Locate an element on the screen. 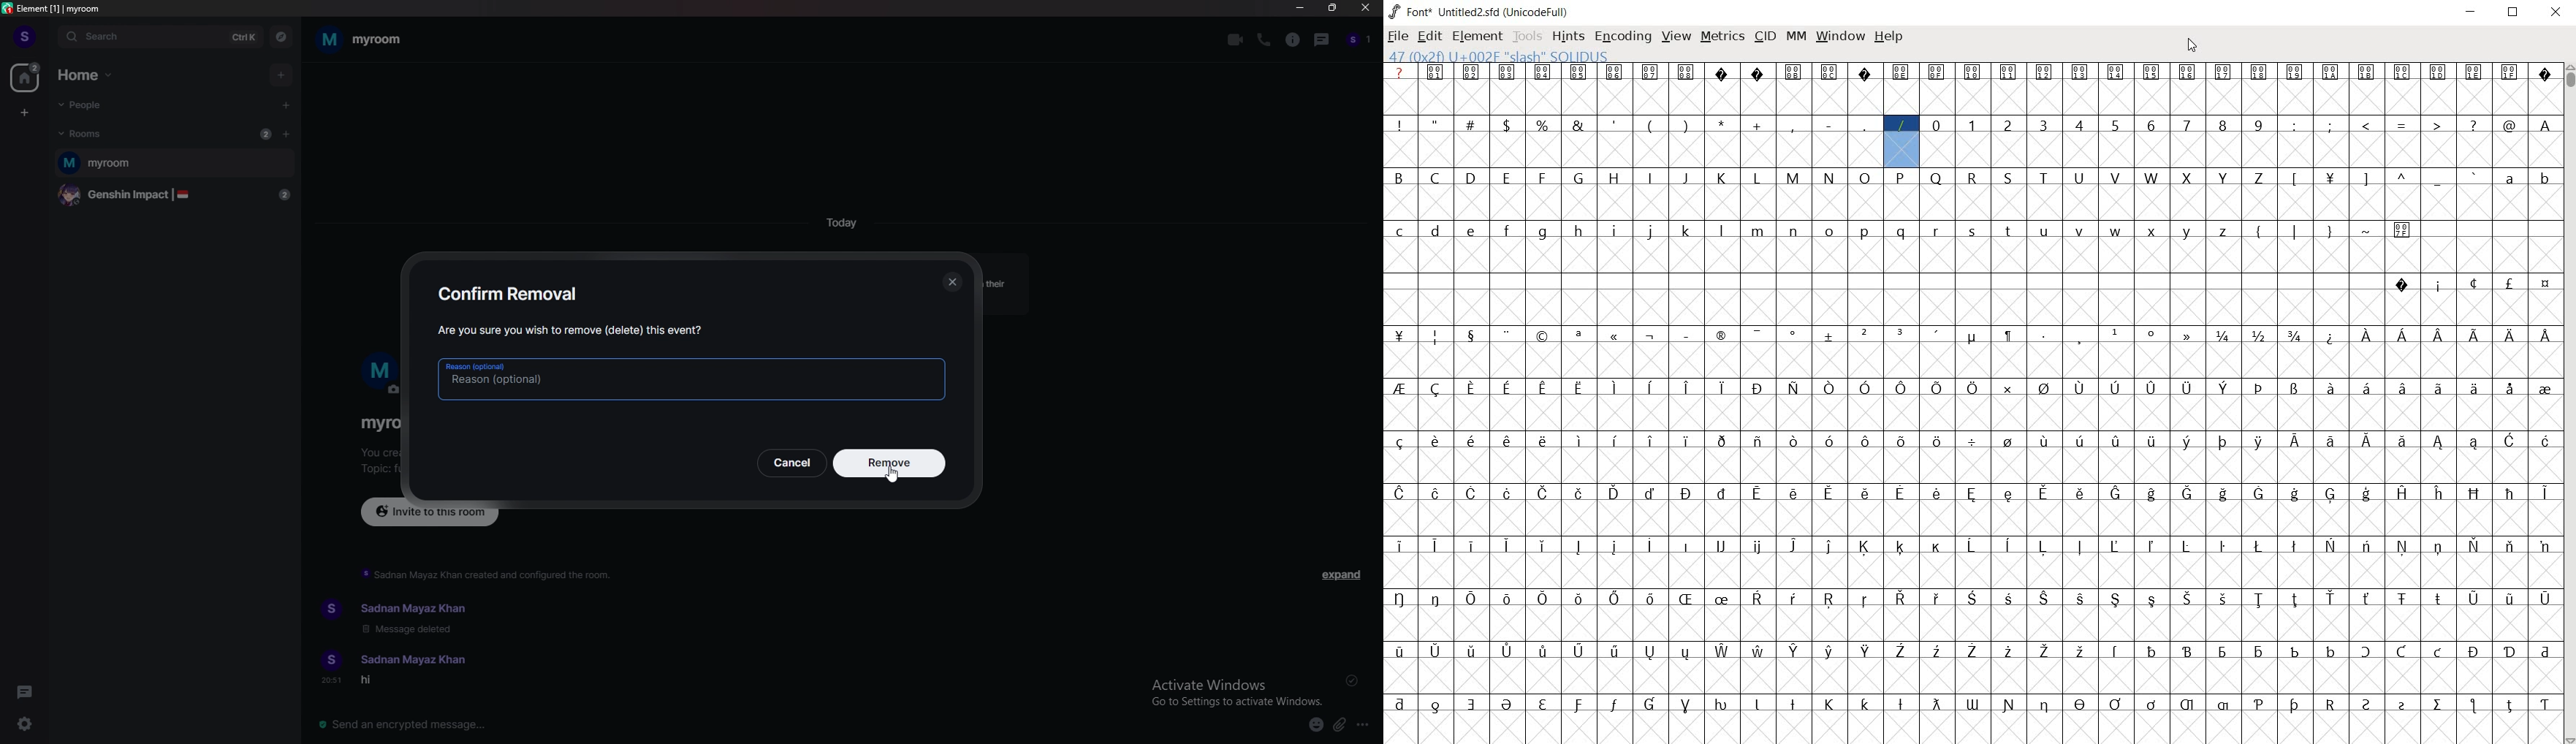 The width and height of the screenshot is (2576, 756). glyph is located at coordinates (1793, 442).